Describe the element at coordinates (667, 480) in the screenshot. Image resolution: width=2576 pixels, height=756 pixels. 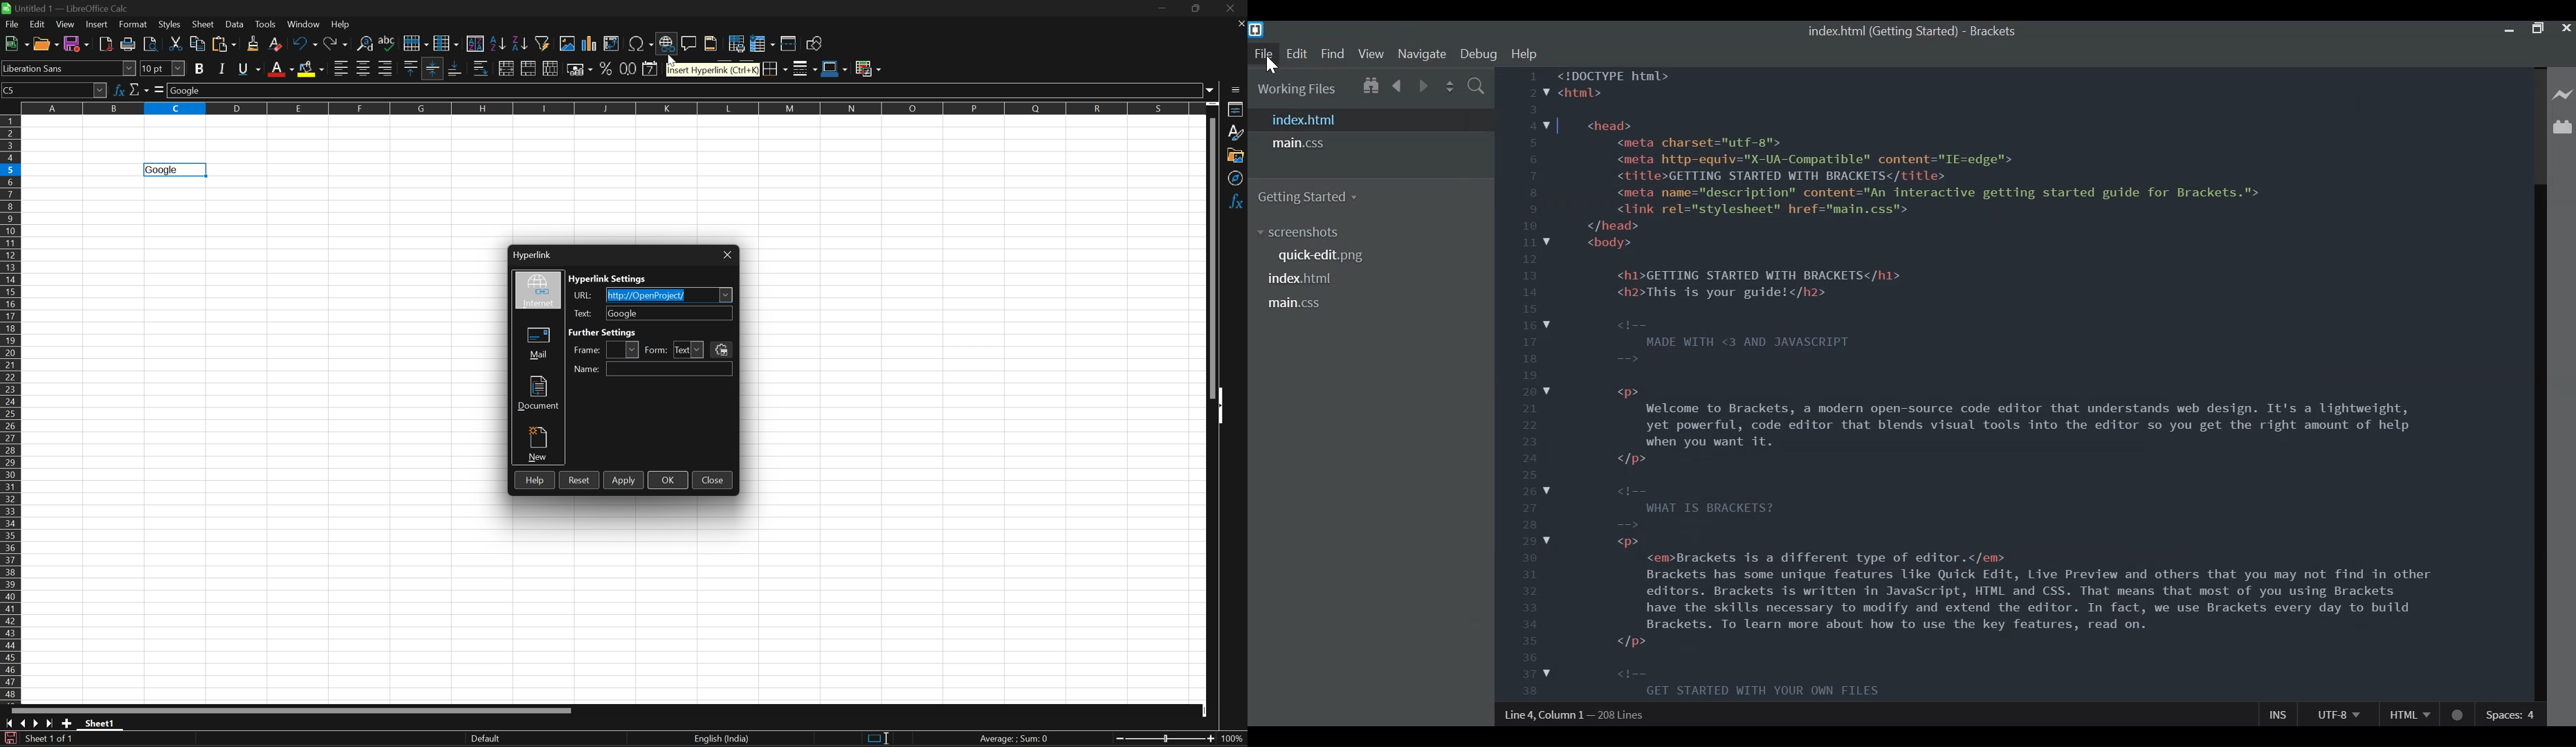
I see `OK` at that location.